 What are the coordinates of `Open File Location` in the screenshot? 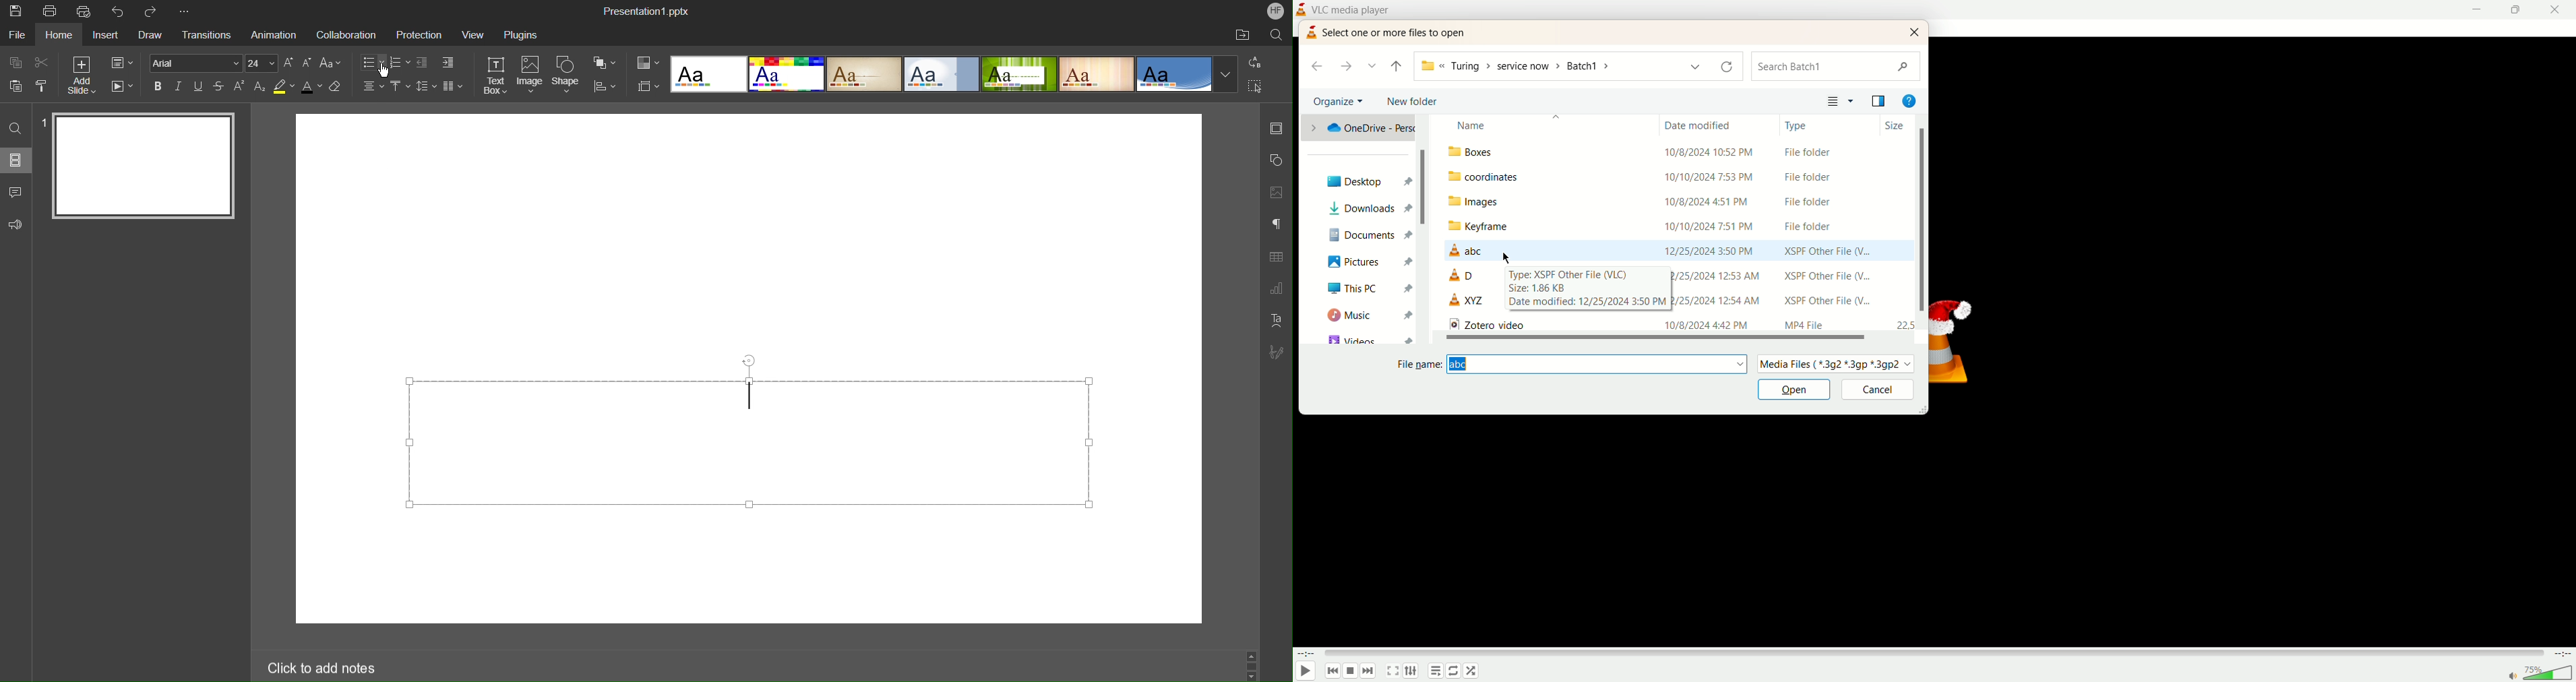 It's located at (1241, 34).